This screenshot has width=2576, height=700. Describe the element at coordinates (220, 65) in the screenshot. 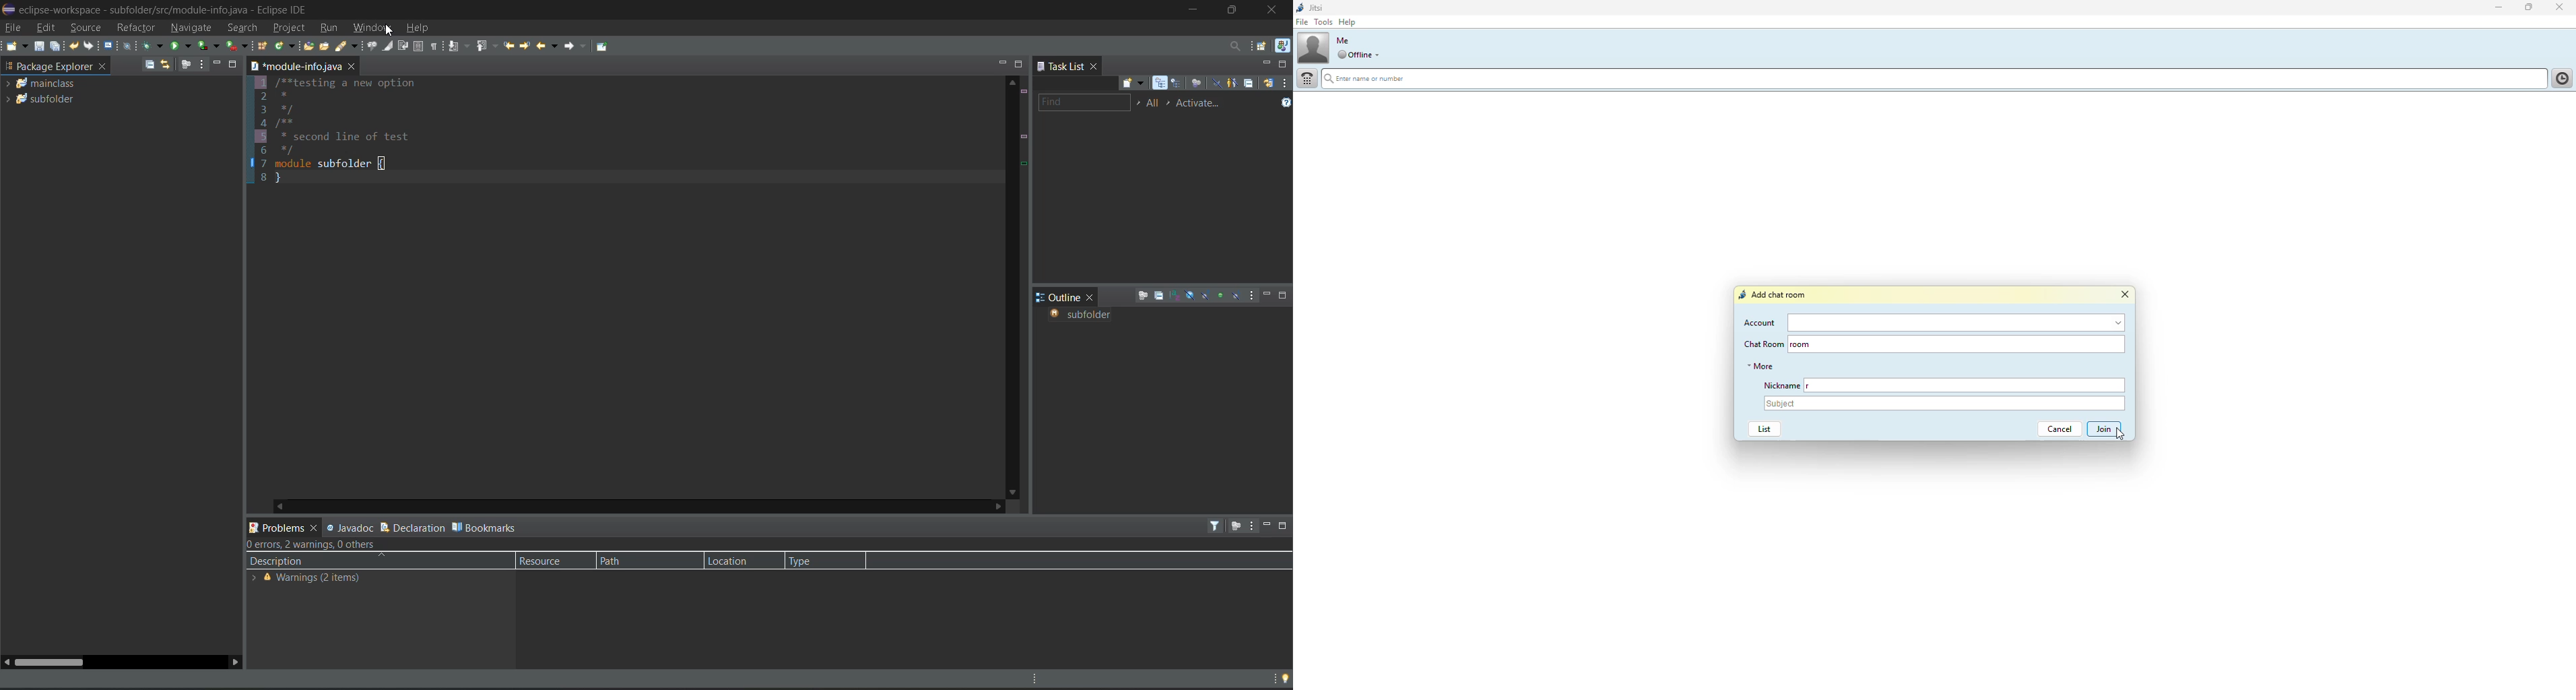

I see `minimize` at that location.